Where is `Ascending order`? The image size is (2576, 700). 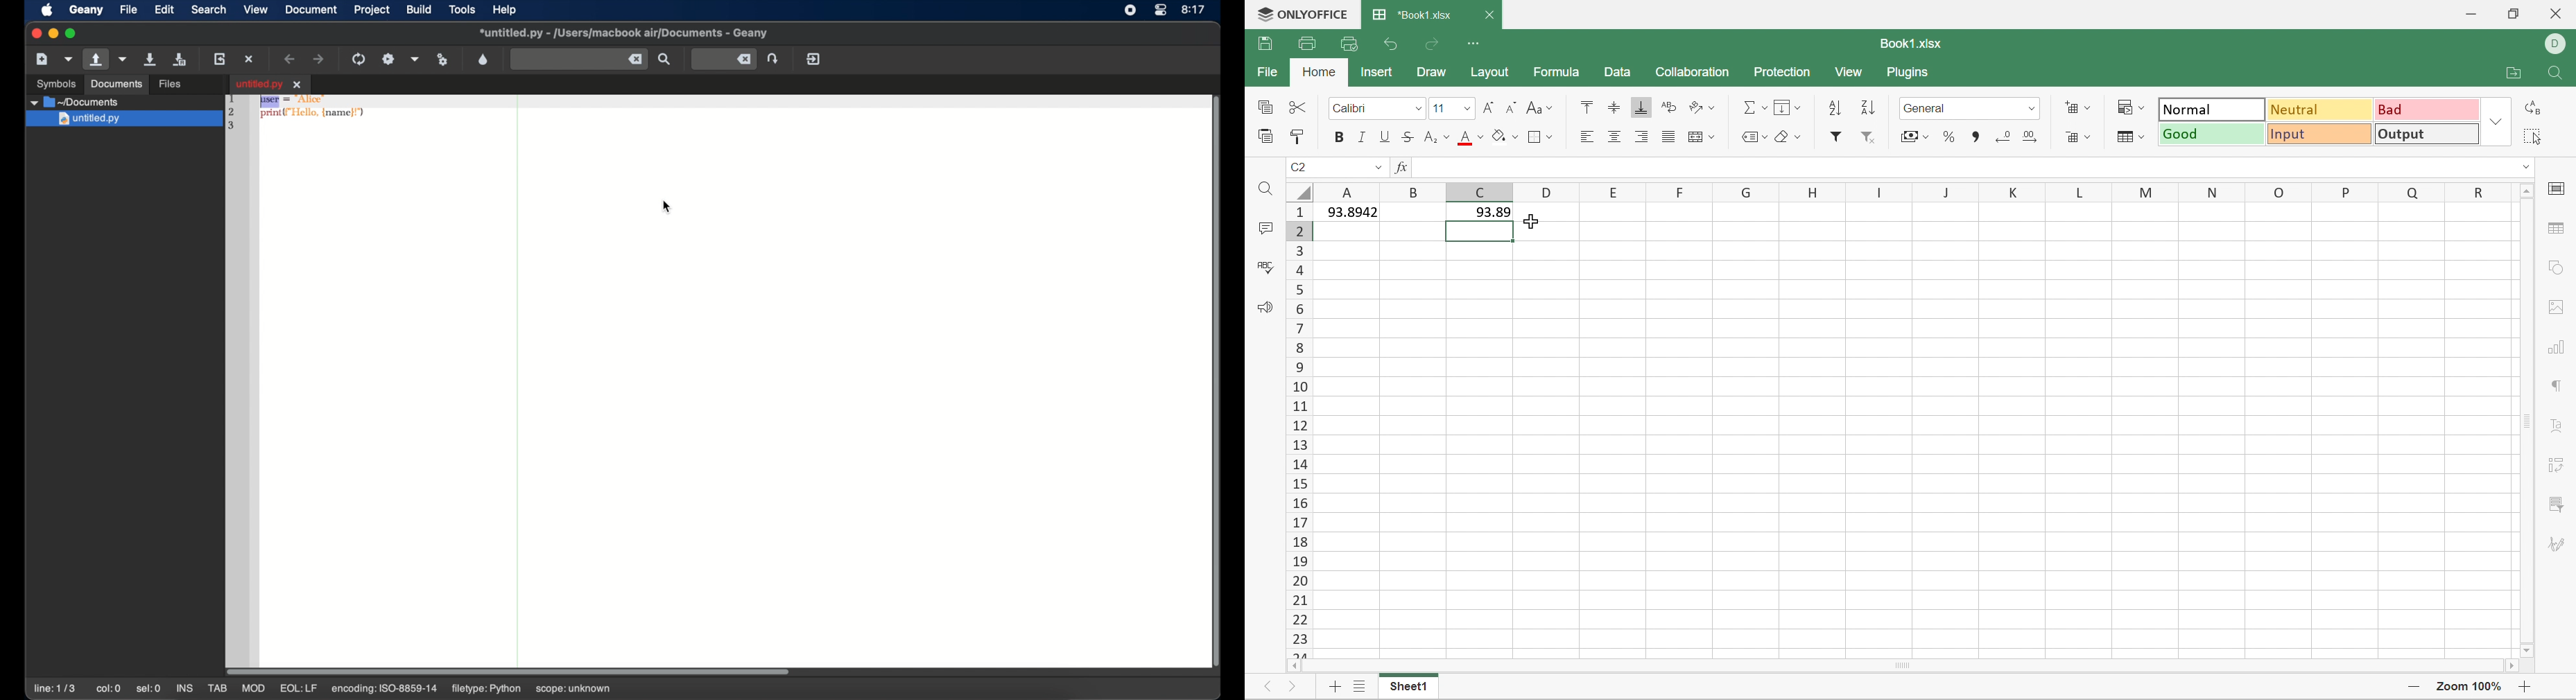
Ascending order is located at coordinates (1835, 106).